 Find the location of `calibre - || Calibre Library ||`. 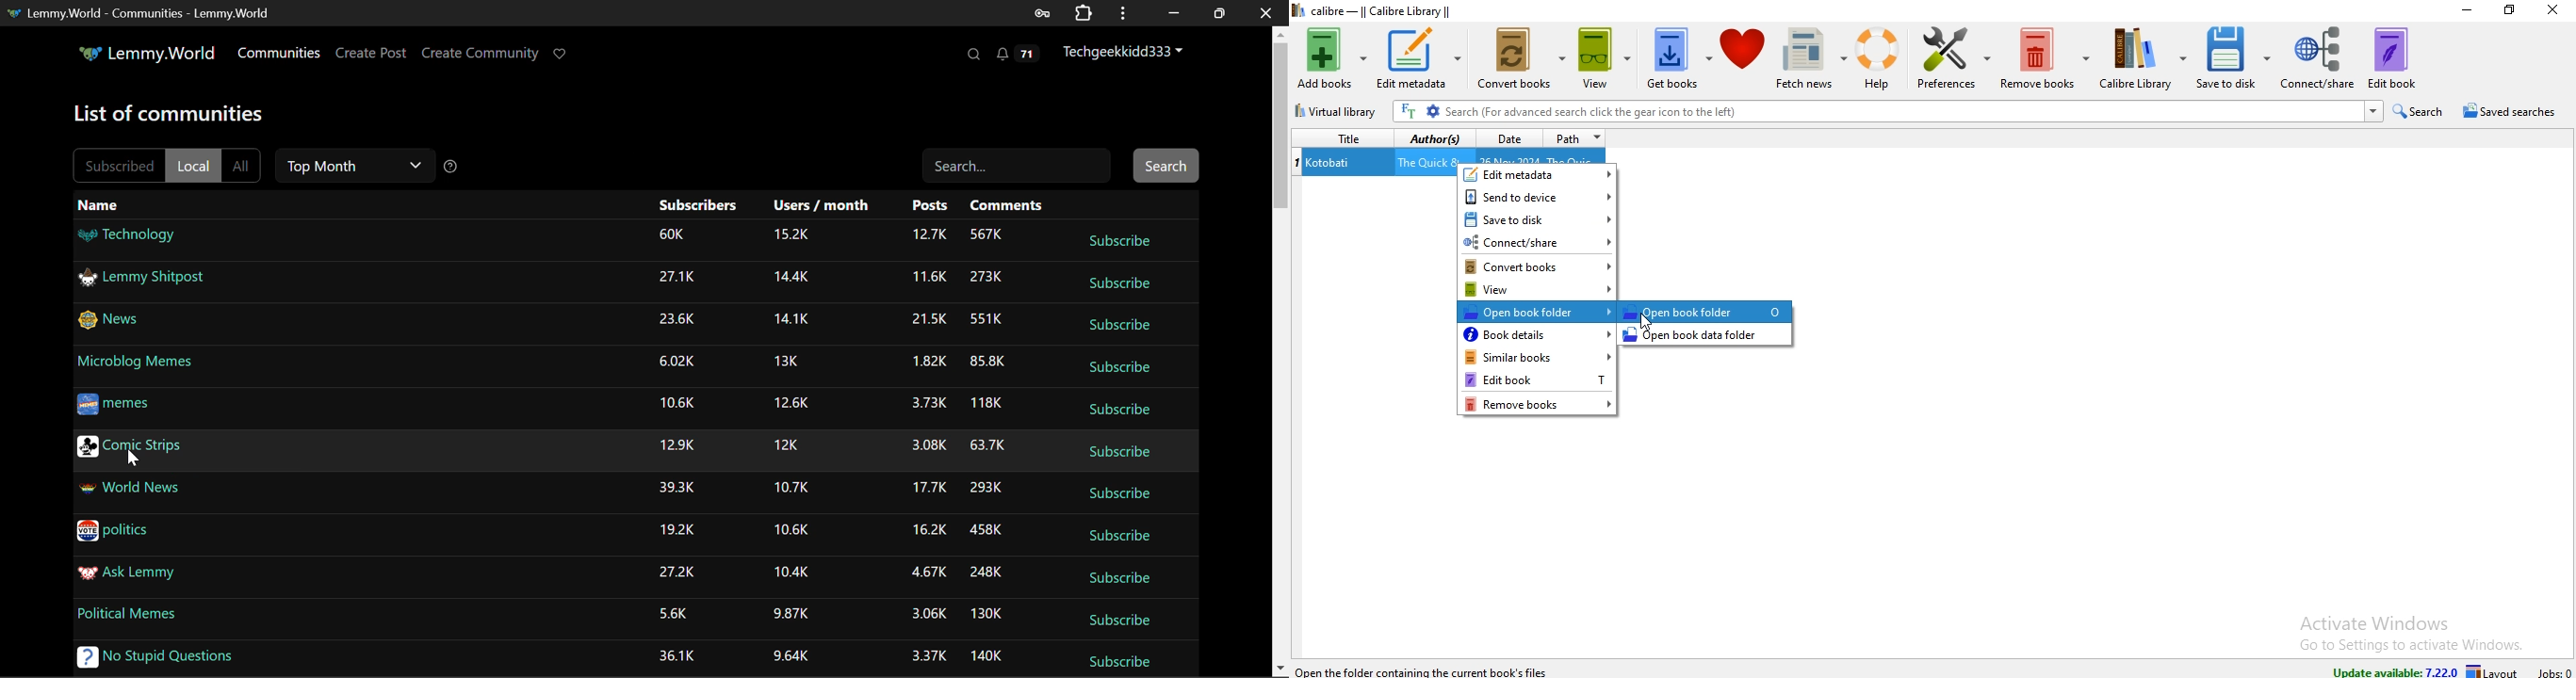

calibre - || Calibre Library || is located at coordinates (1380, 9).